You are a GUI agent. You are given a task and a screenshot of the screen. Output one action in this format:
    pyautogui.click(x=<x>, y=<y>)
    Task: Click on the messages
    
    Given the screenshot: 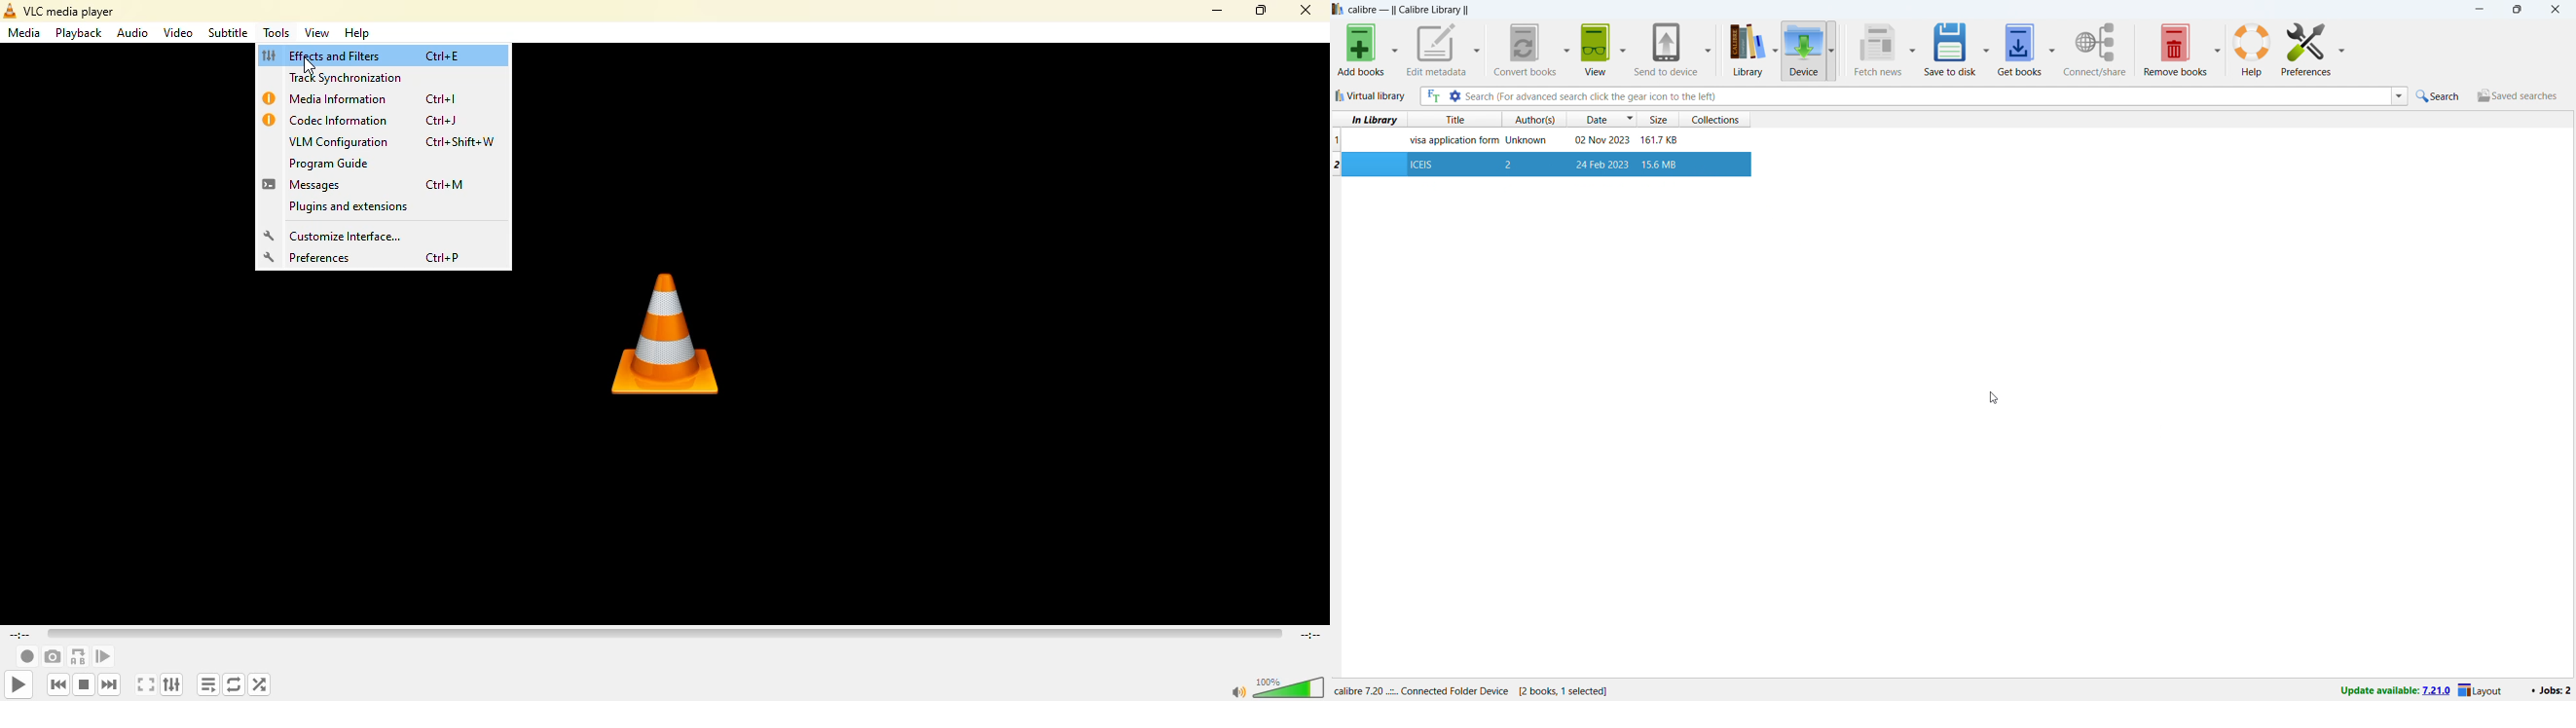 What is the action you would take?
    pyautogui.click(x=331, y=185)
    